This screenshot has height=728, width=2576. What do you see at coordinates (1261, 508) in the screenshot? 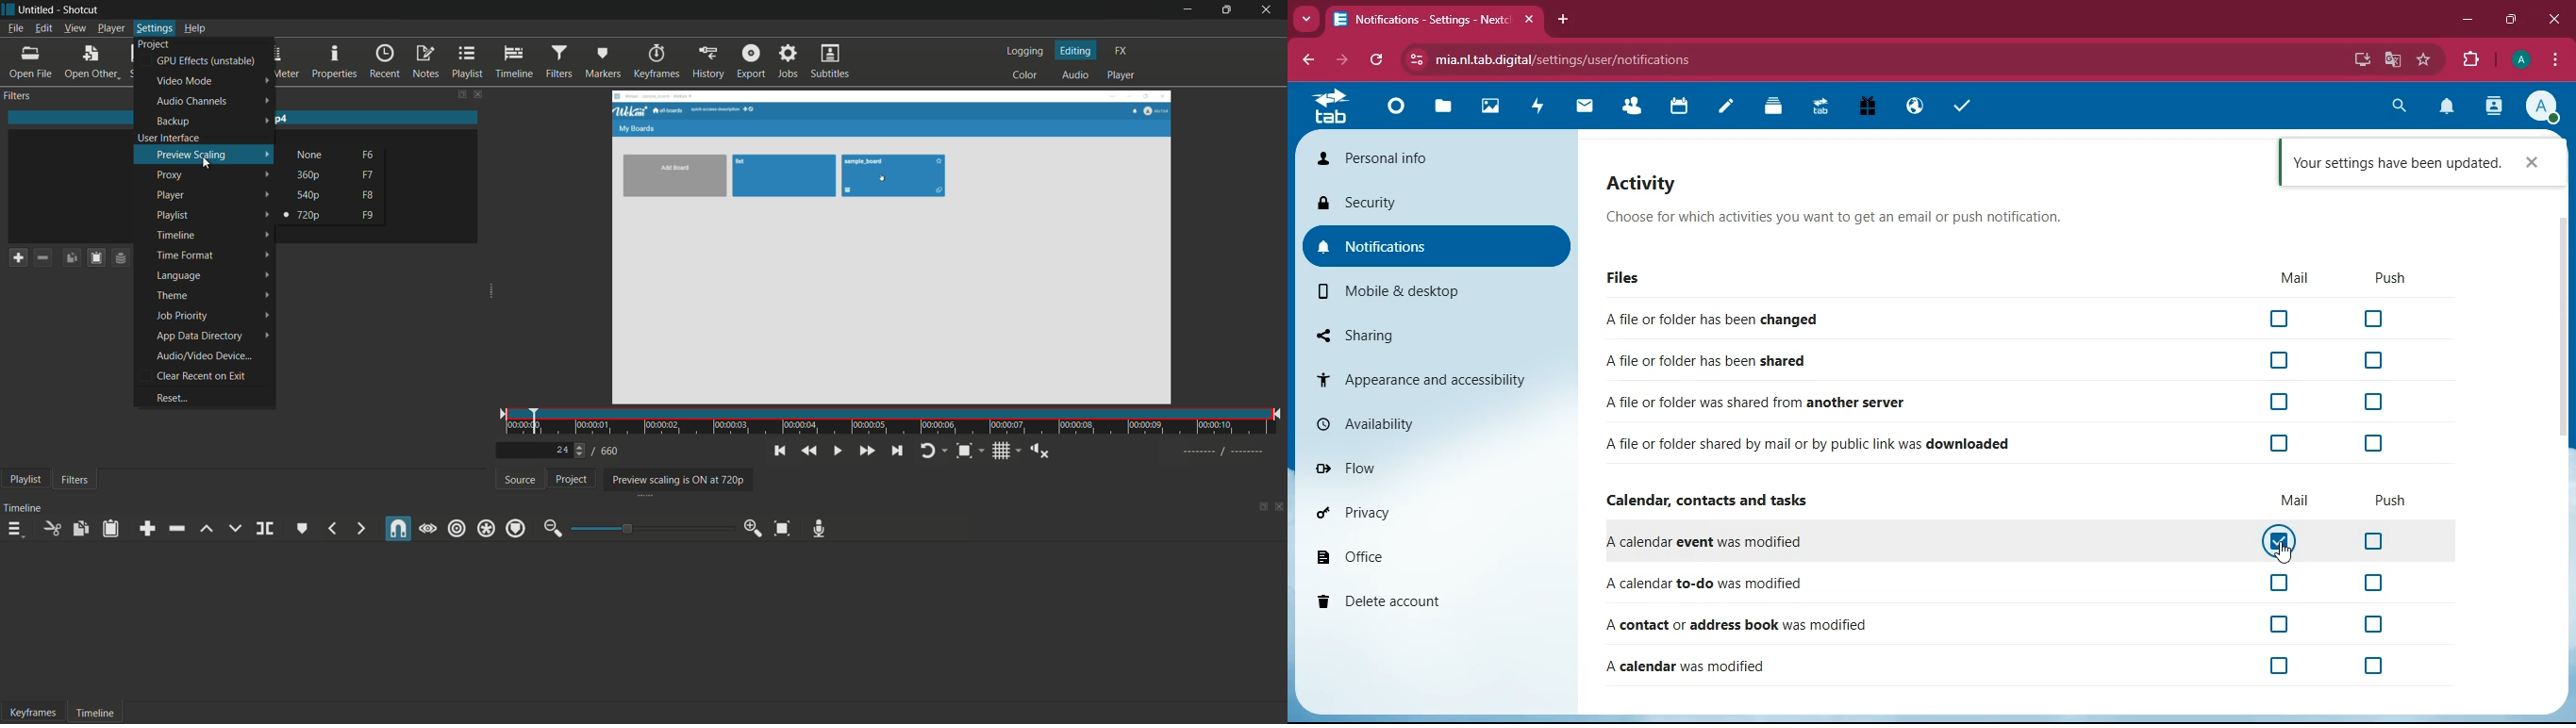
I see `change layout` at bounding box center [1261, 508].